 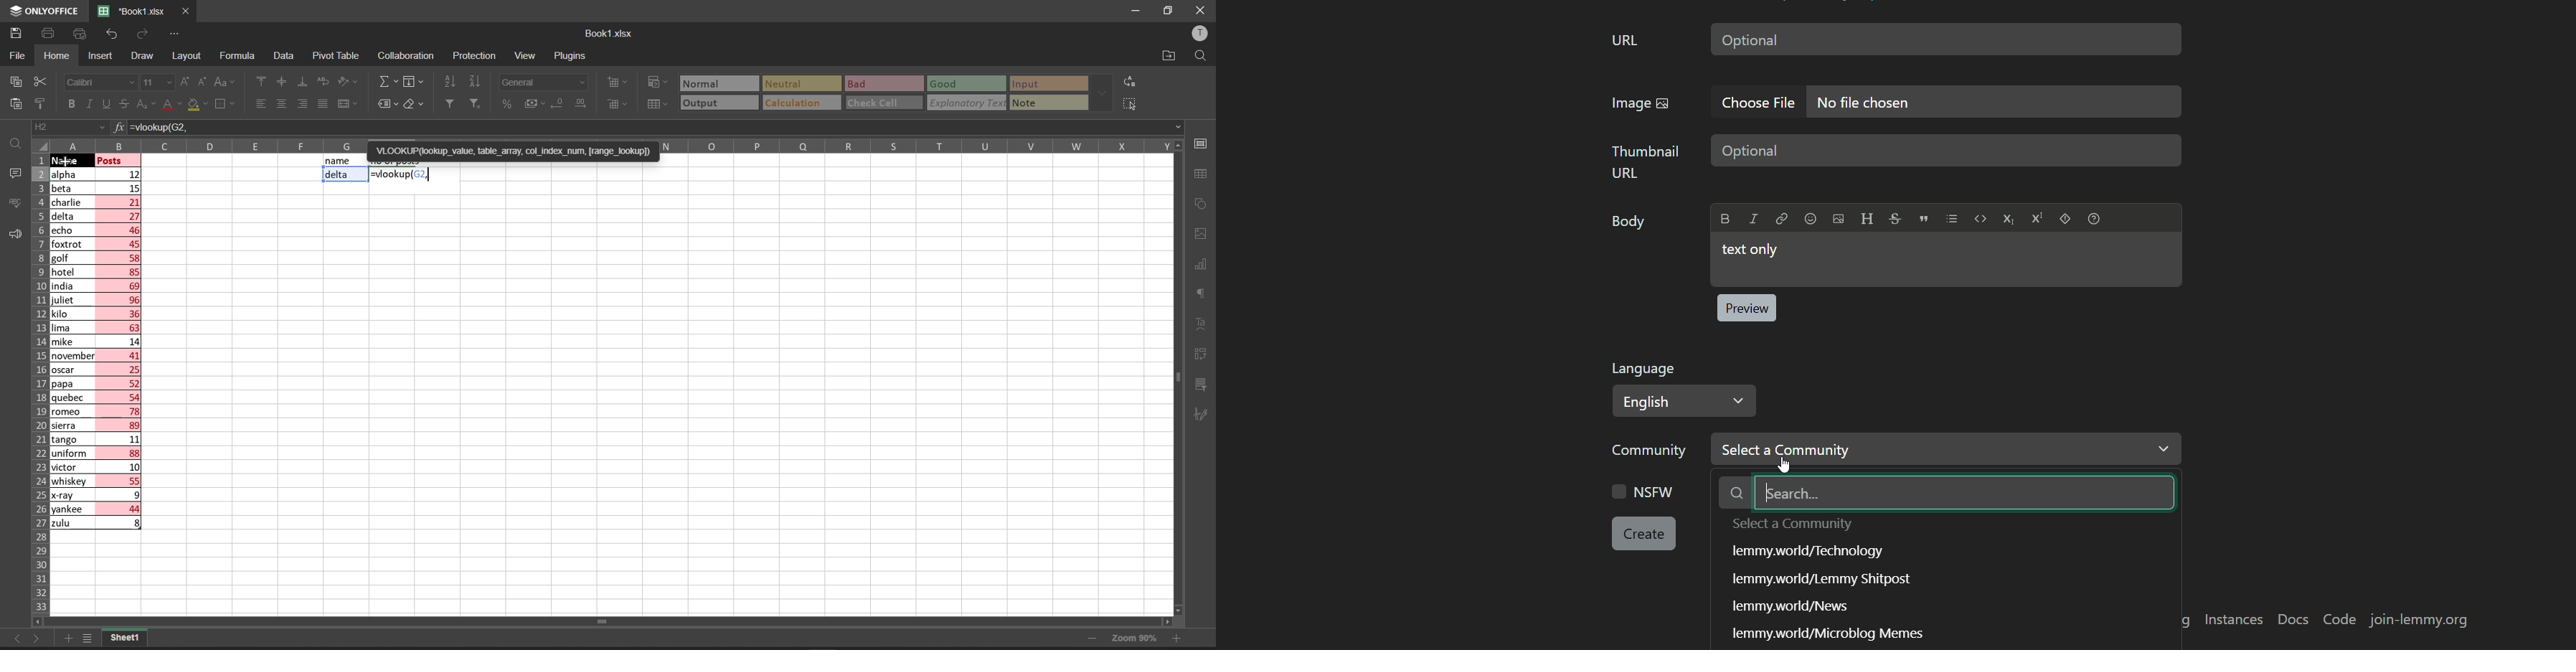 I want to click on select, so click(x=1796, y=524).